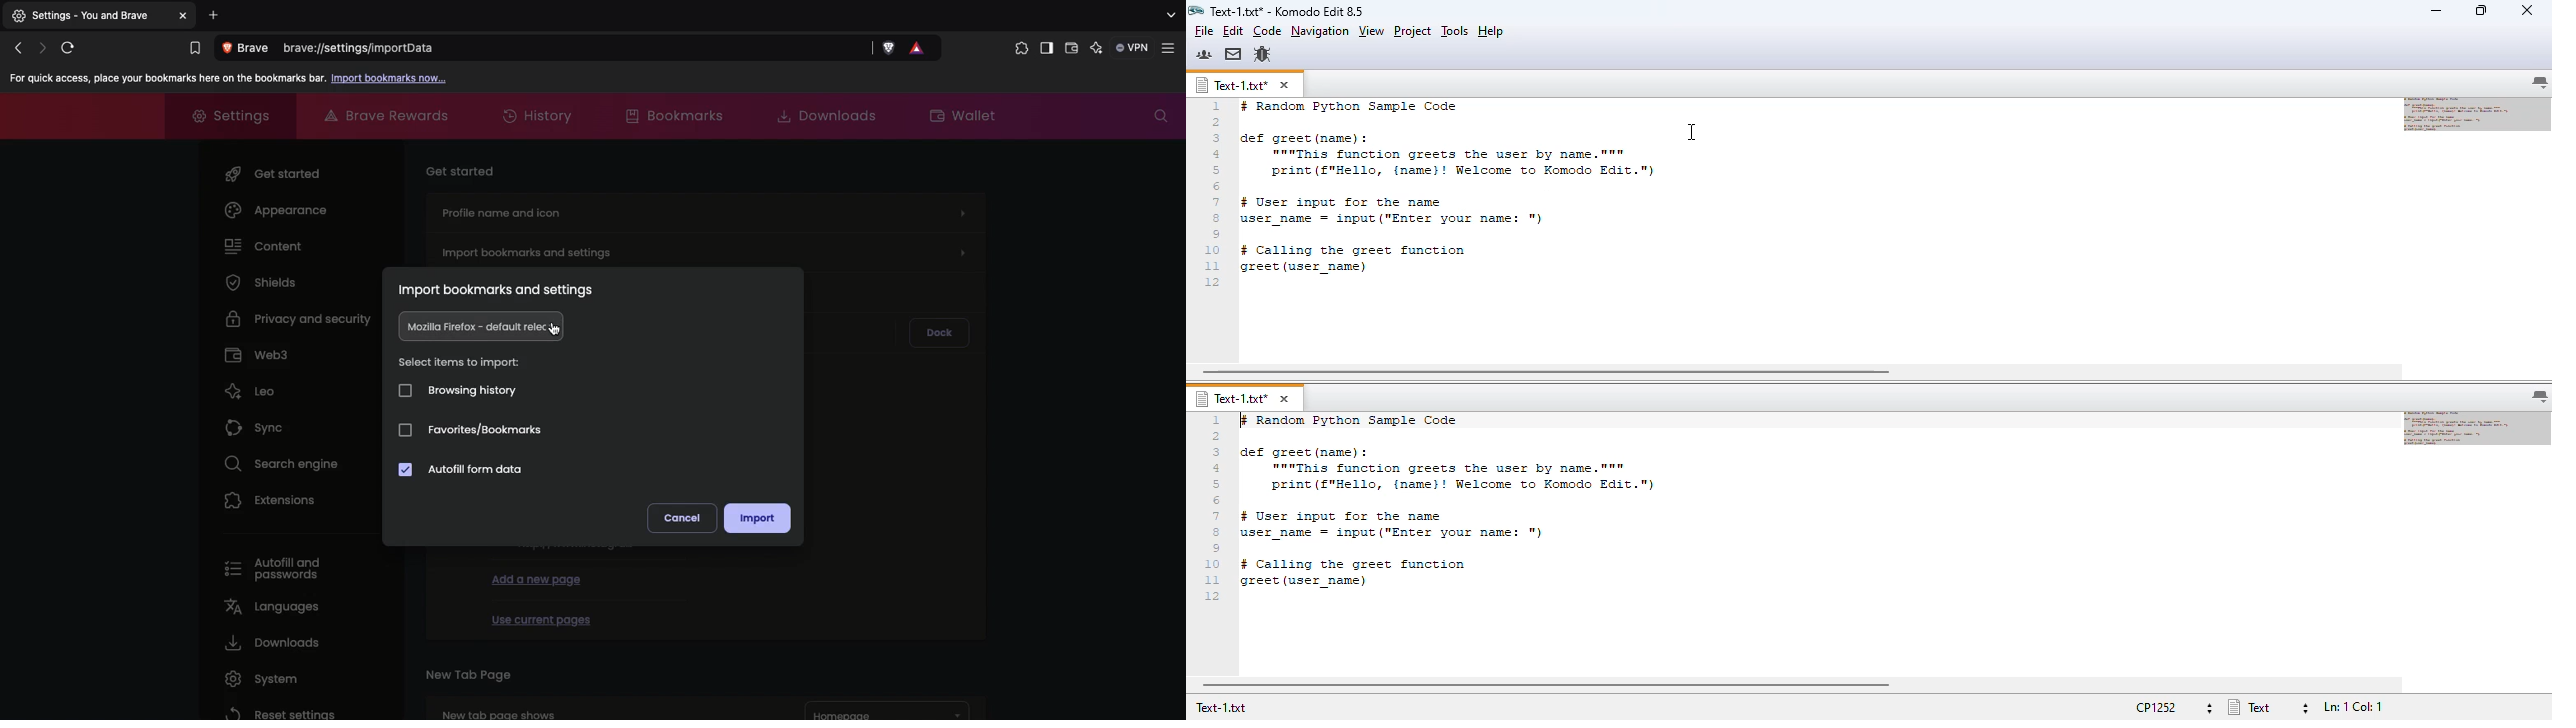 This screenshot has height=728, width=2576. Describe the element at coordinates (468, 673) in the screenshot. I see `New tab page` at that location.